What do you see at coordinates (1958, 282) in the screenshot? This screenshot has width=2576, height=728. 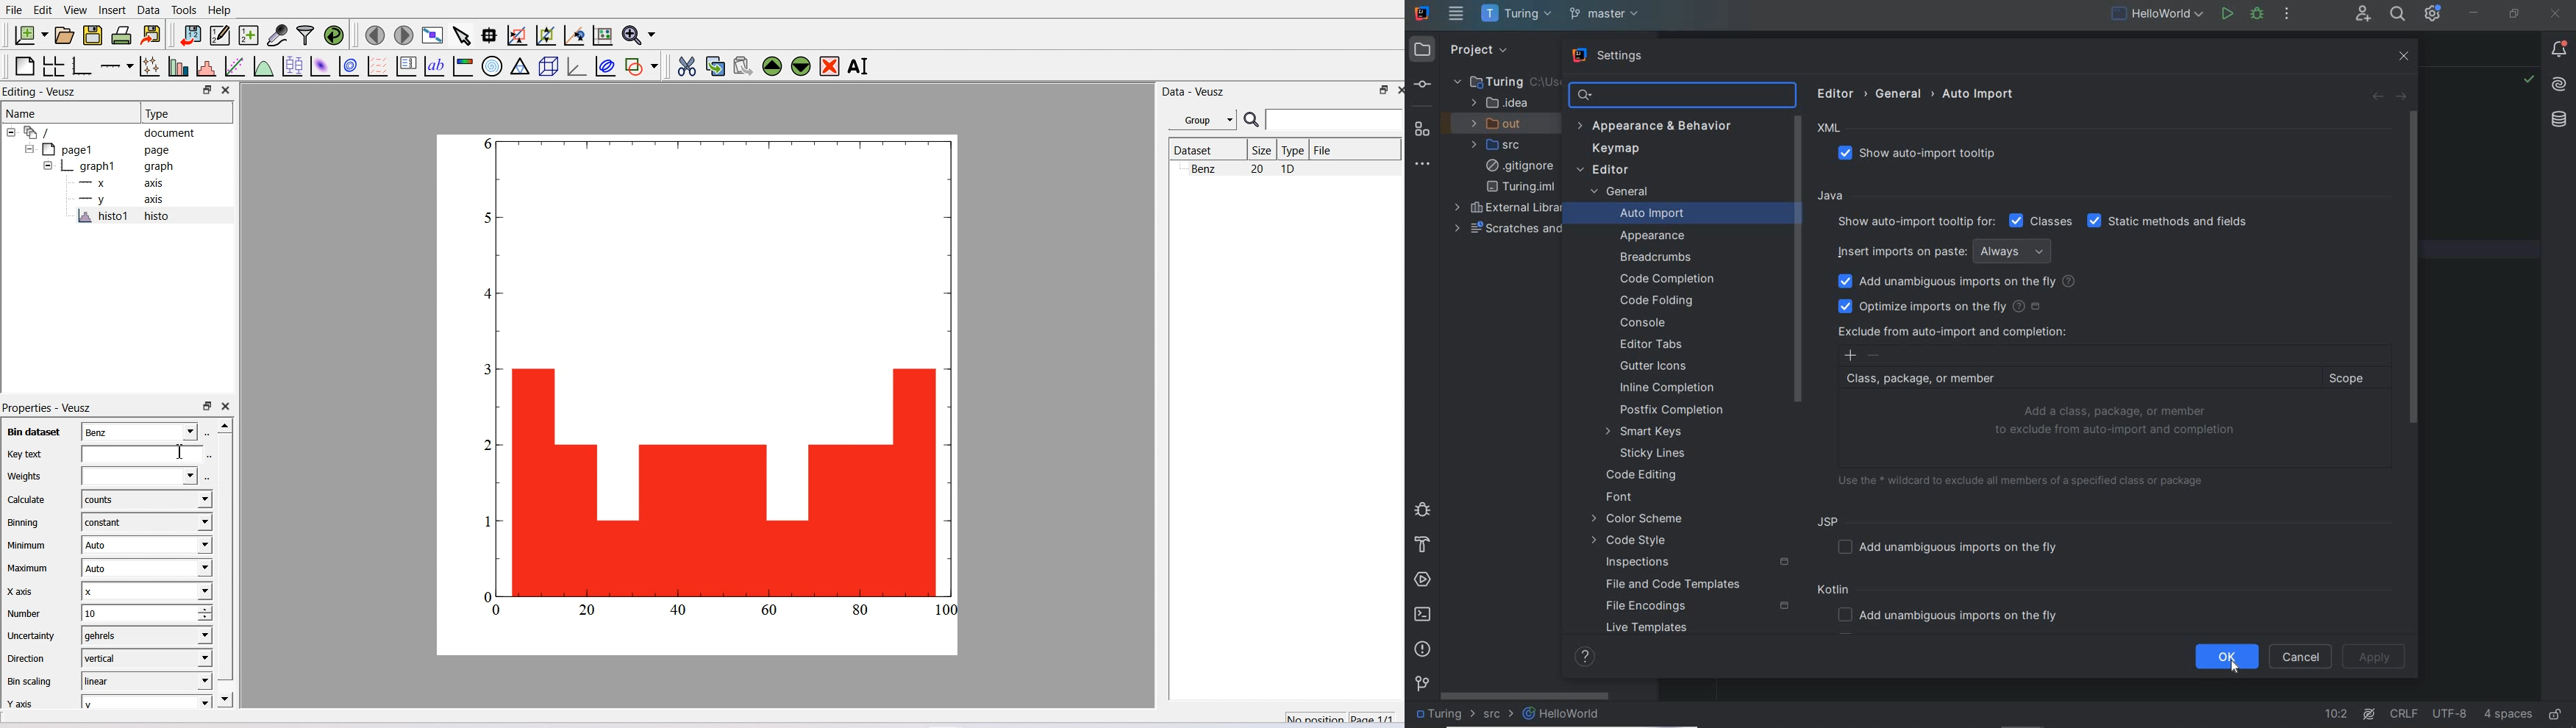 I see `ADD UNAMBIGUOUS IMPORTS ON THE FLY (checked)` at bounding box center [1958, 282].